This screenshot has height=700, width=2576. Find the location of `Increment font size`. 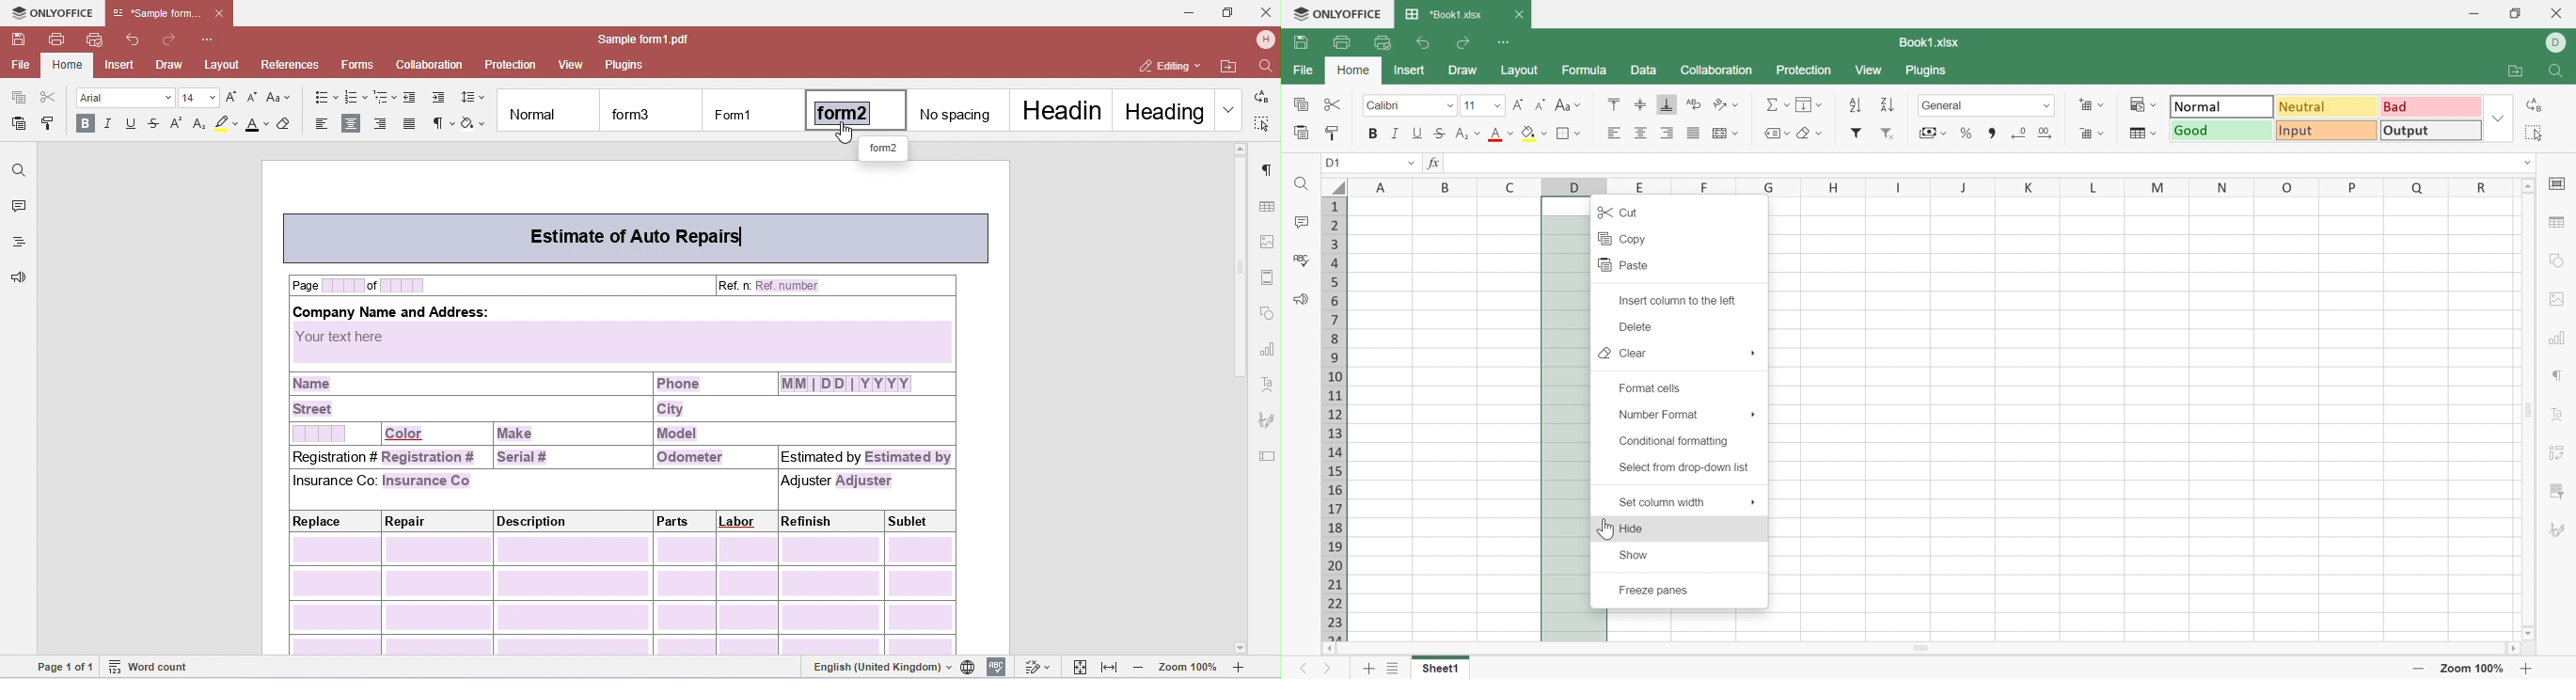

Increment font size is located at coordinates (1519, 103).